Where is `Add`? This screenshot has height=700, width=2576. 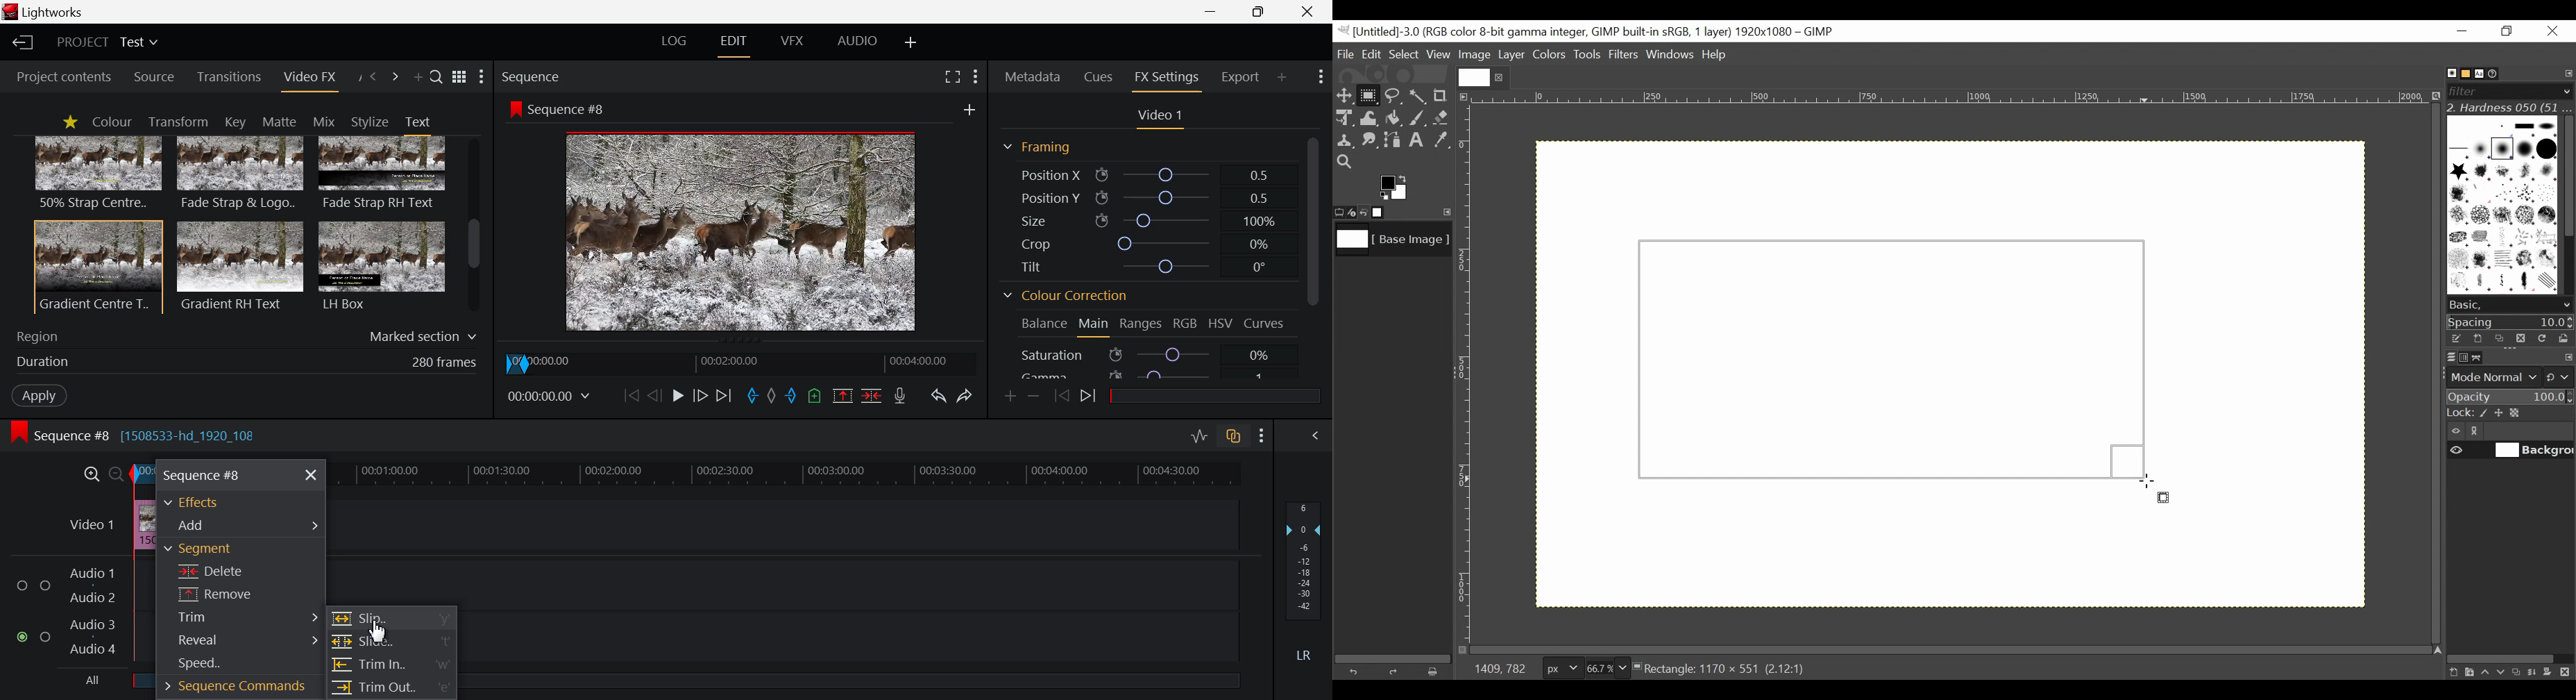
Add is located at coordinates (965, 108).